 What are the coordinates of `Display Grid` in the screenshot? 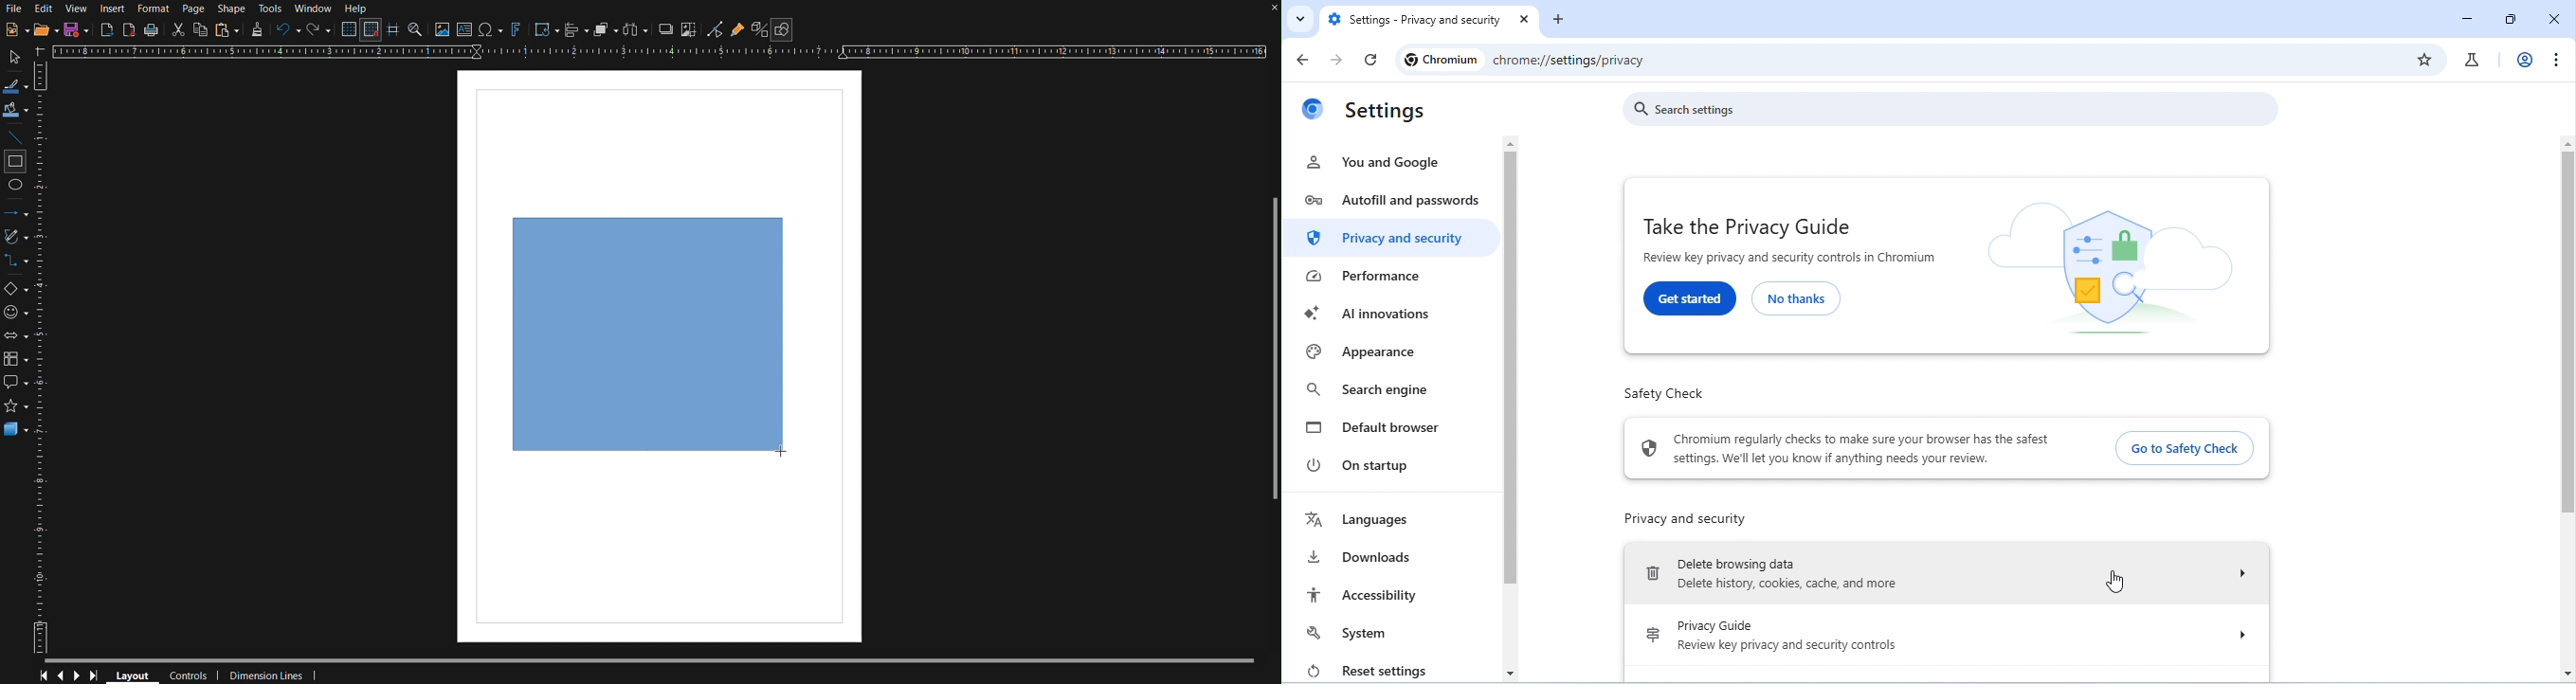 It's located at (350, 29).